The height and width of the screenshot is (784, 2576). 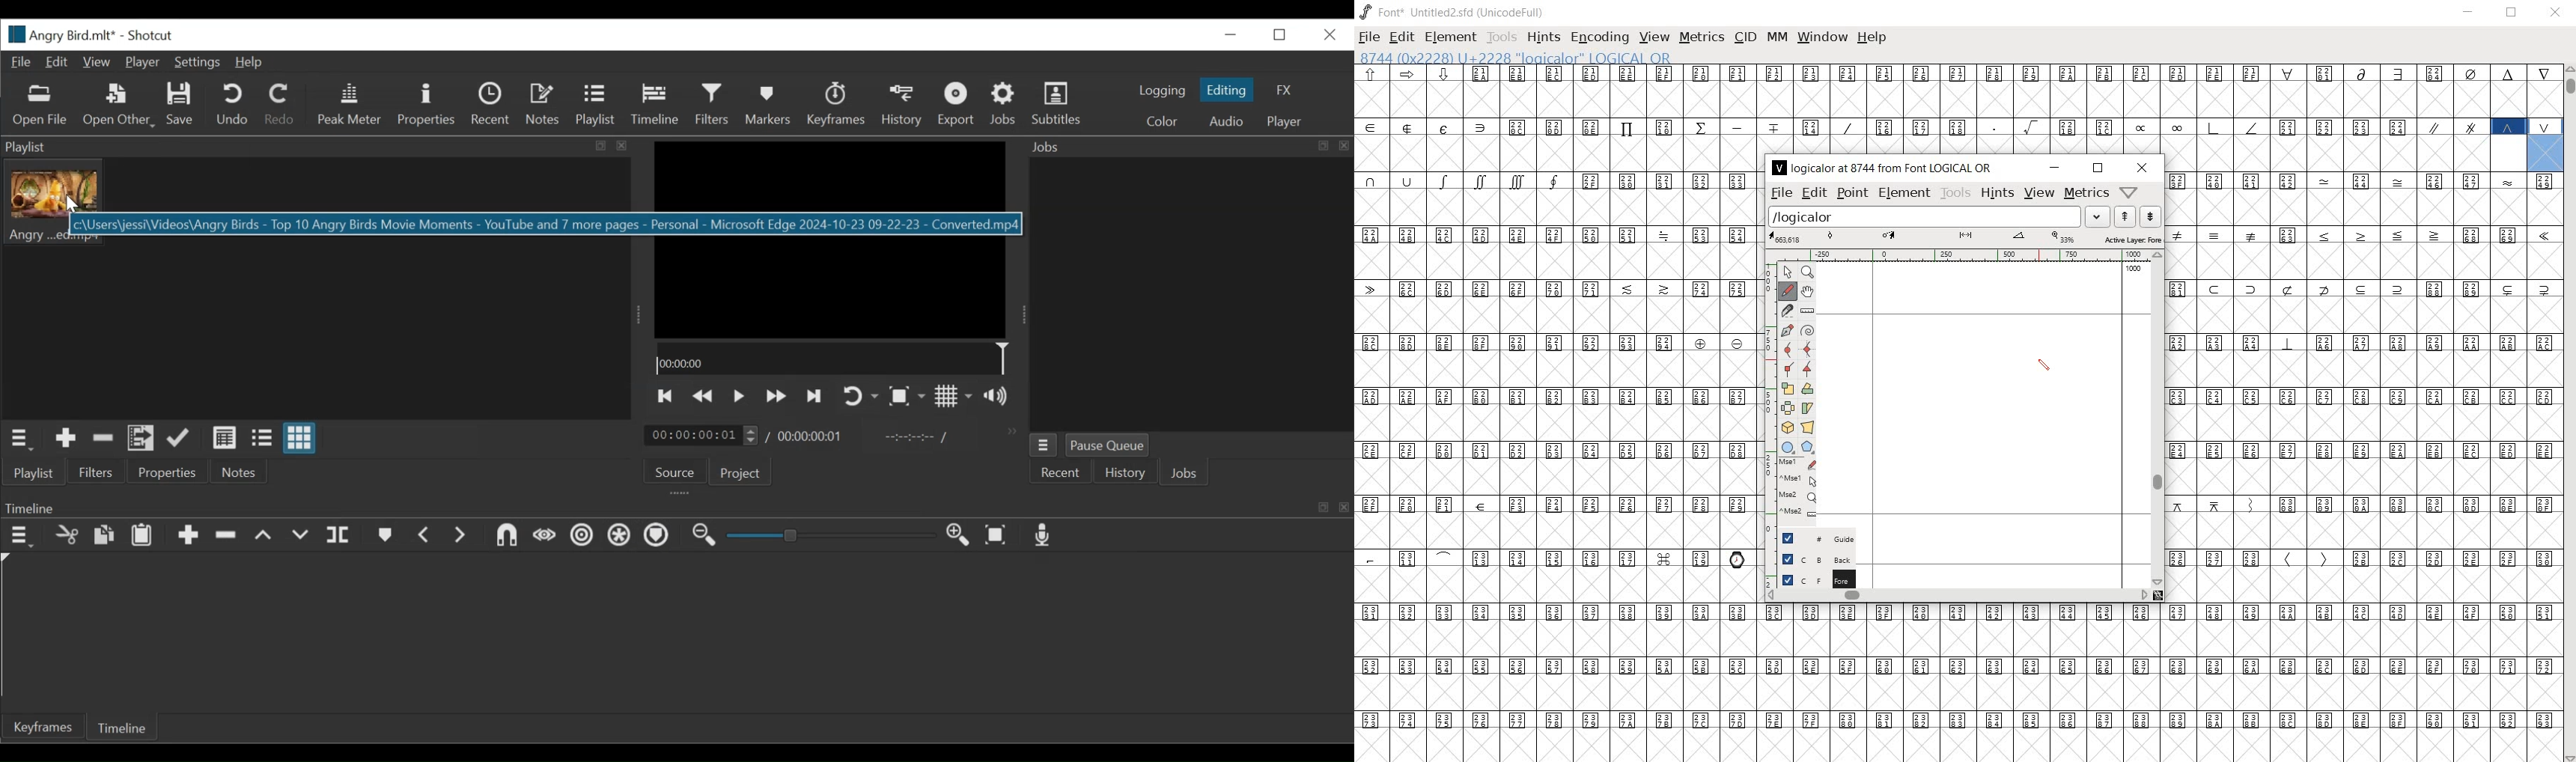 I want to click on Overwrite, so click(x=301, y=537).